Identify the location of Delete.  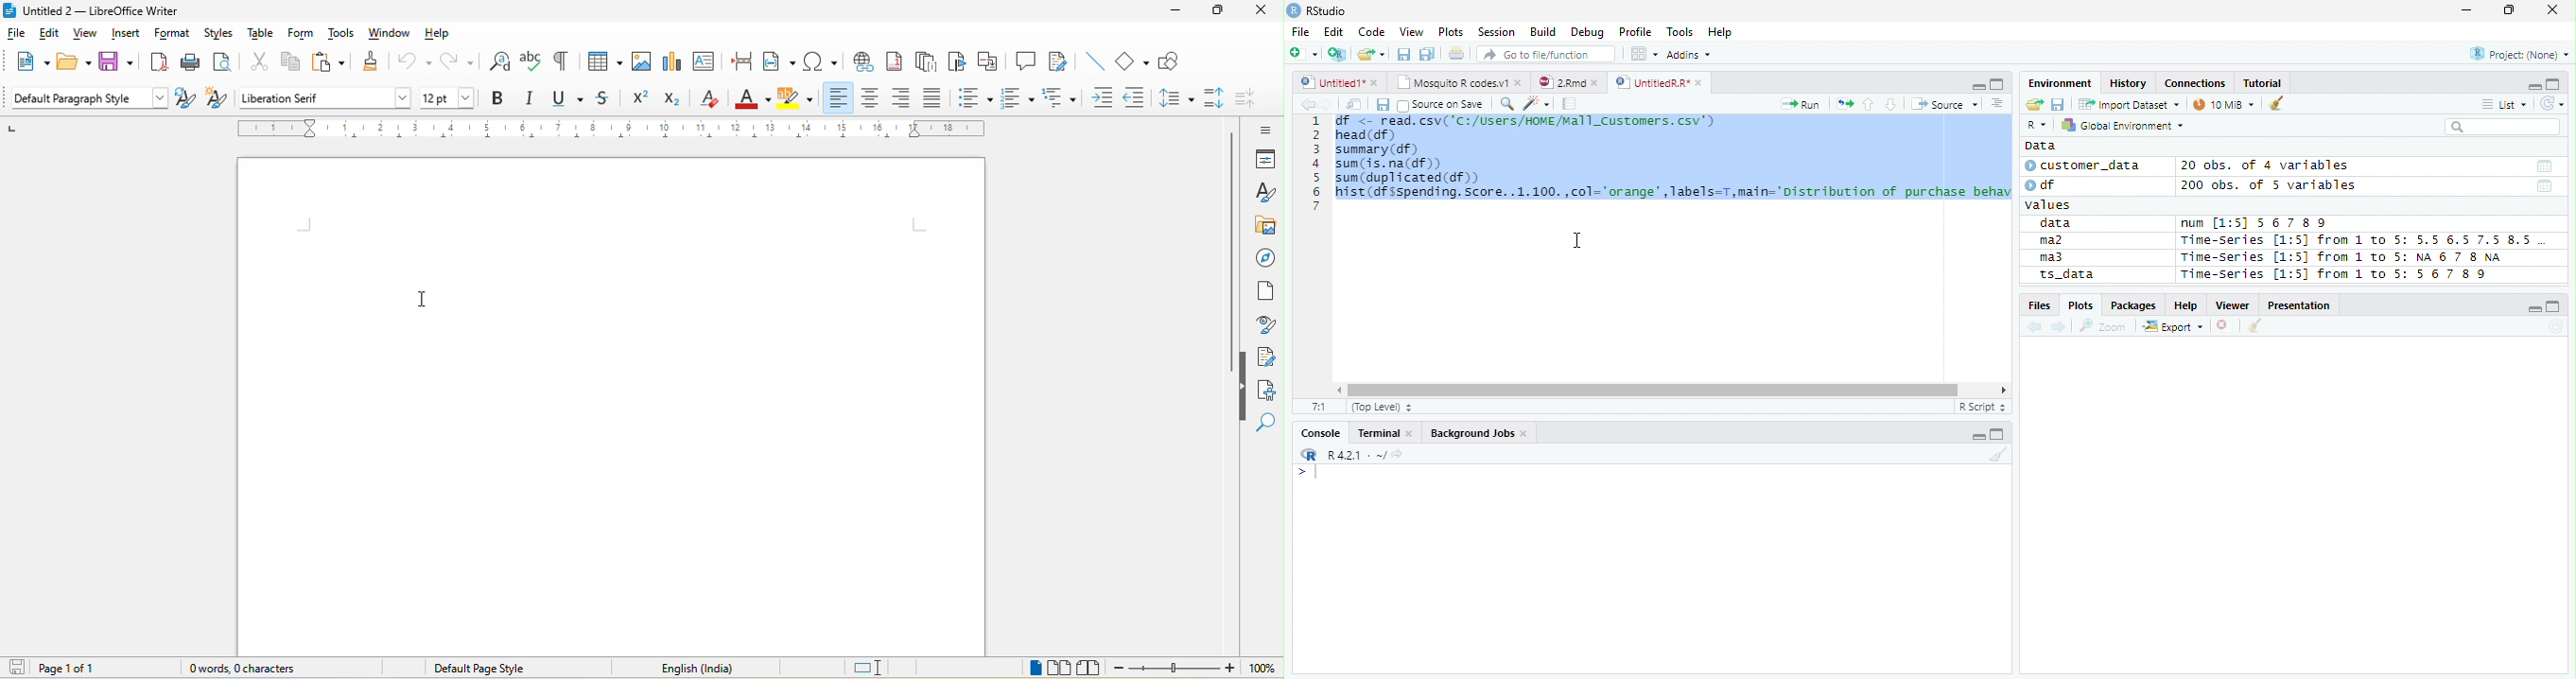
(2225, 326).